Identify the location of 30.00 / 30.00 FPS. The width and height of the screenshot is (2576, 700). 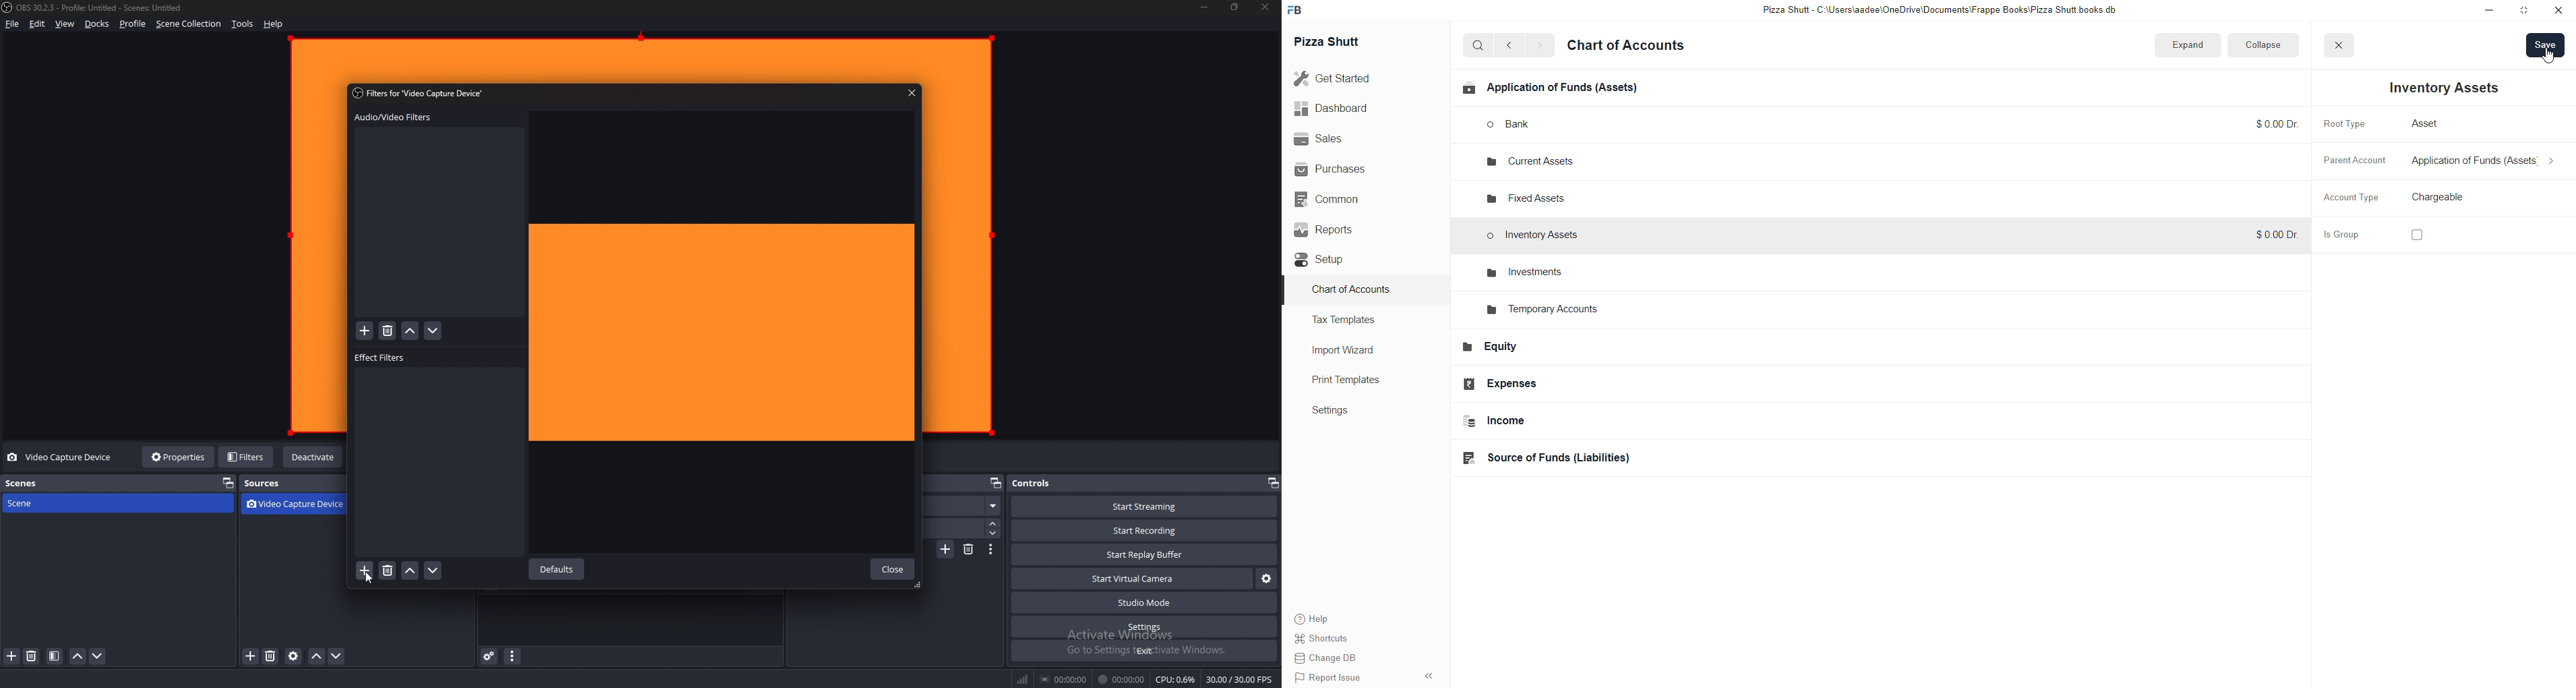
(1240, 679).